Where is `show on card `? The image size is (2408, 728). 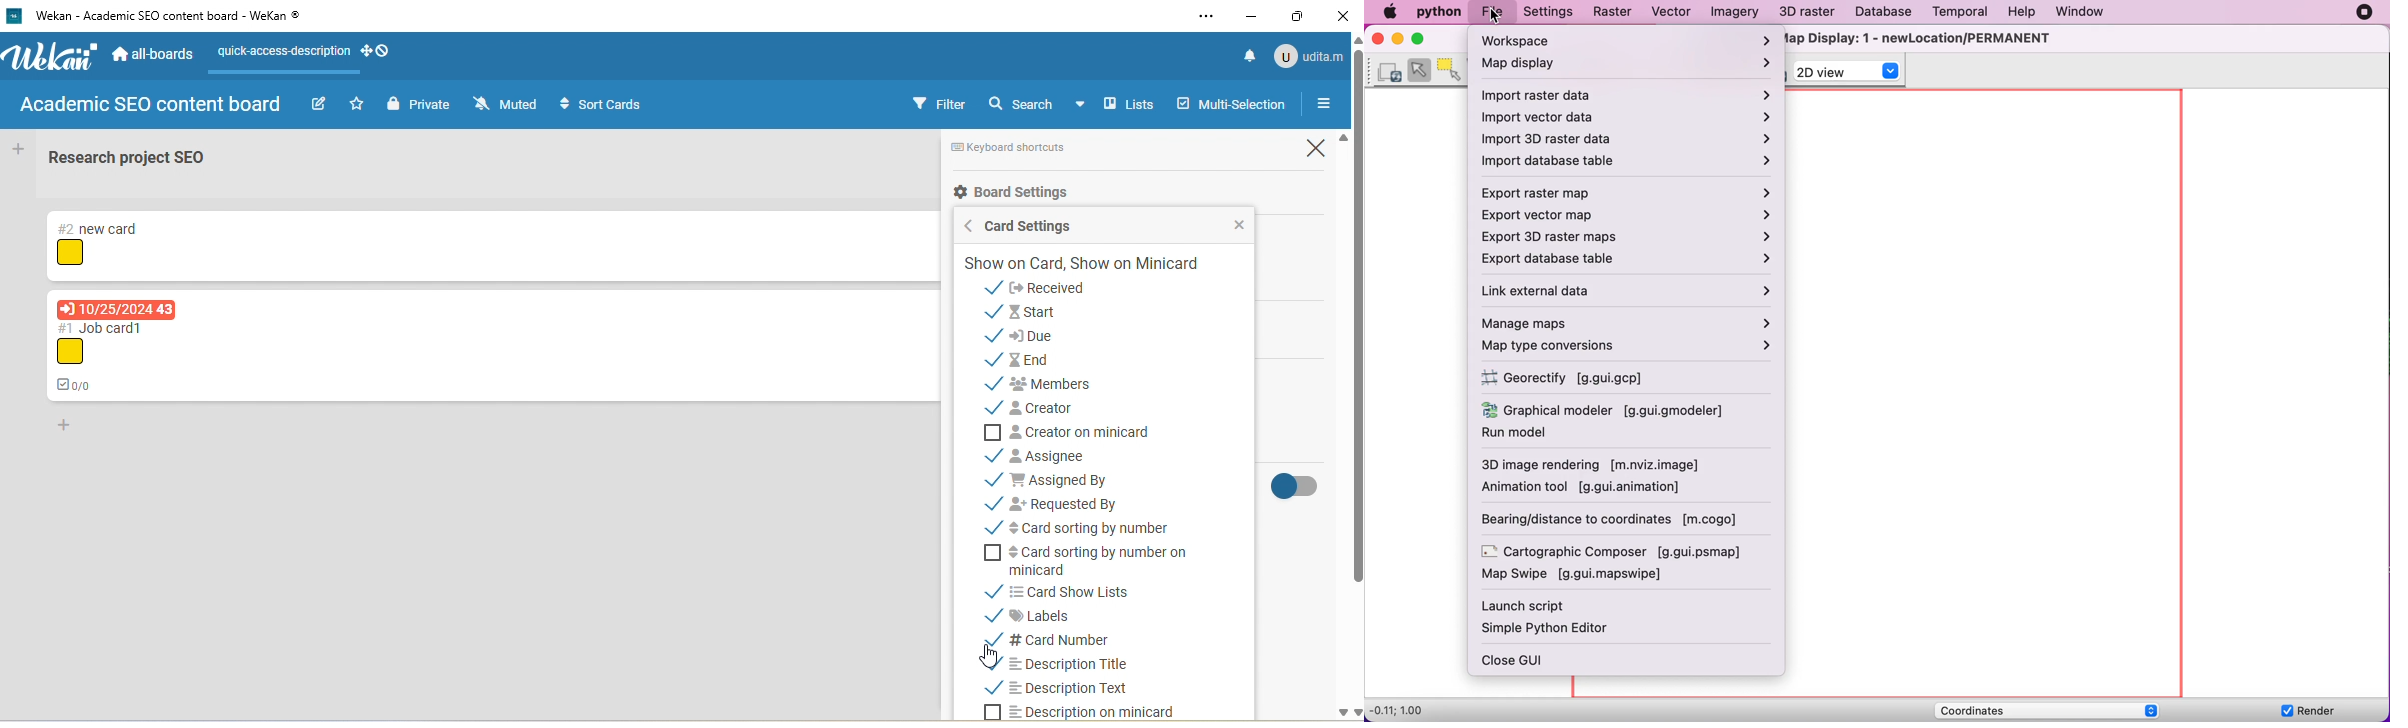
show on card  is located at coordinates (1091, 264).